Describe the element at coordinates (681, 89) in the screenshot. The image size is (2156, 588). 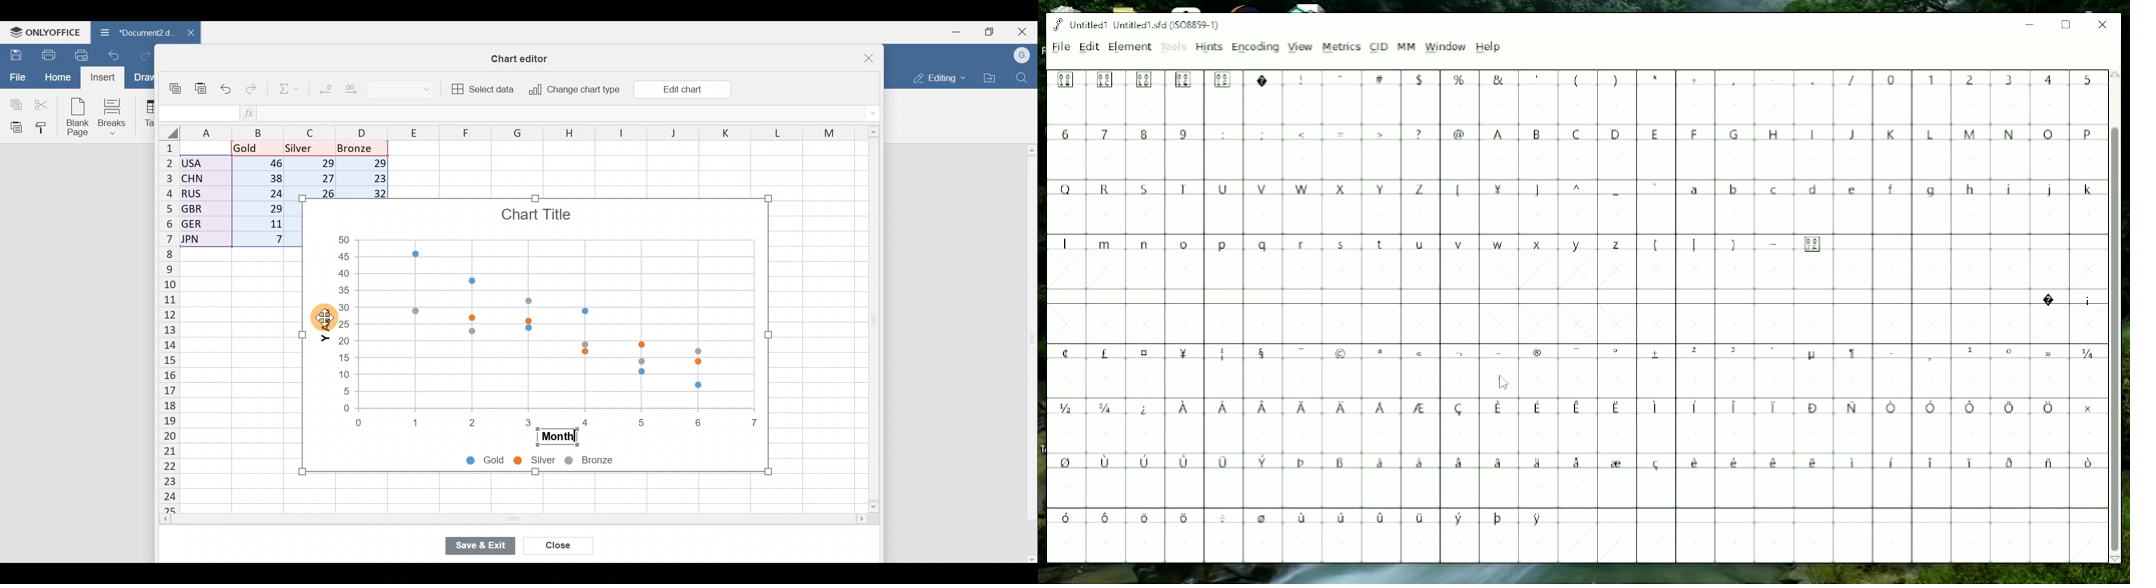
I see `Edit chart` at that location.